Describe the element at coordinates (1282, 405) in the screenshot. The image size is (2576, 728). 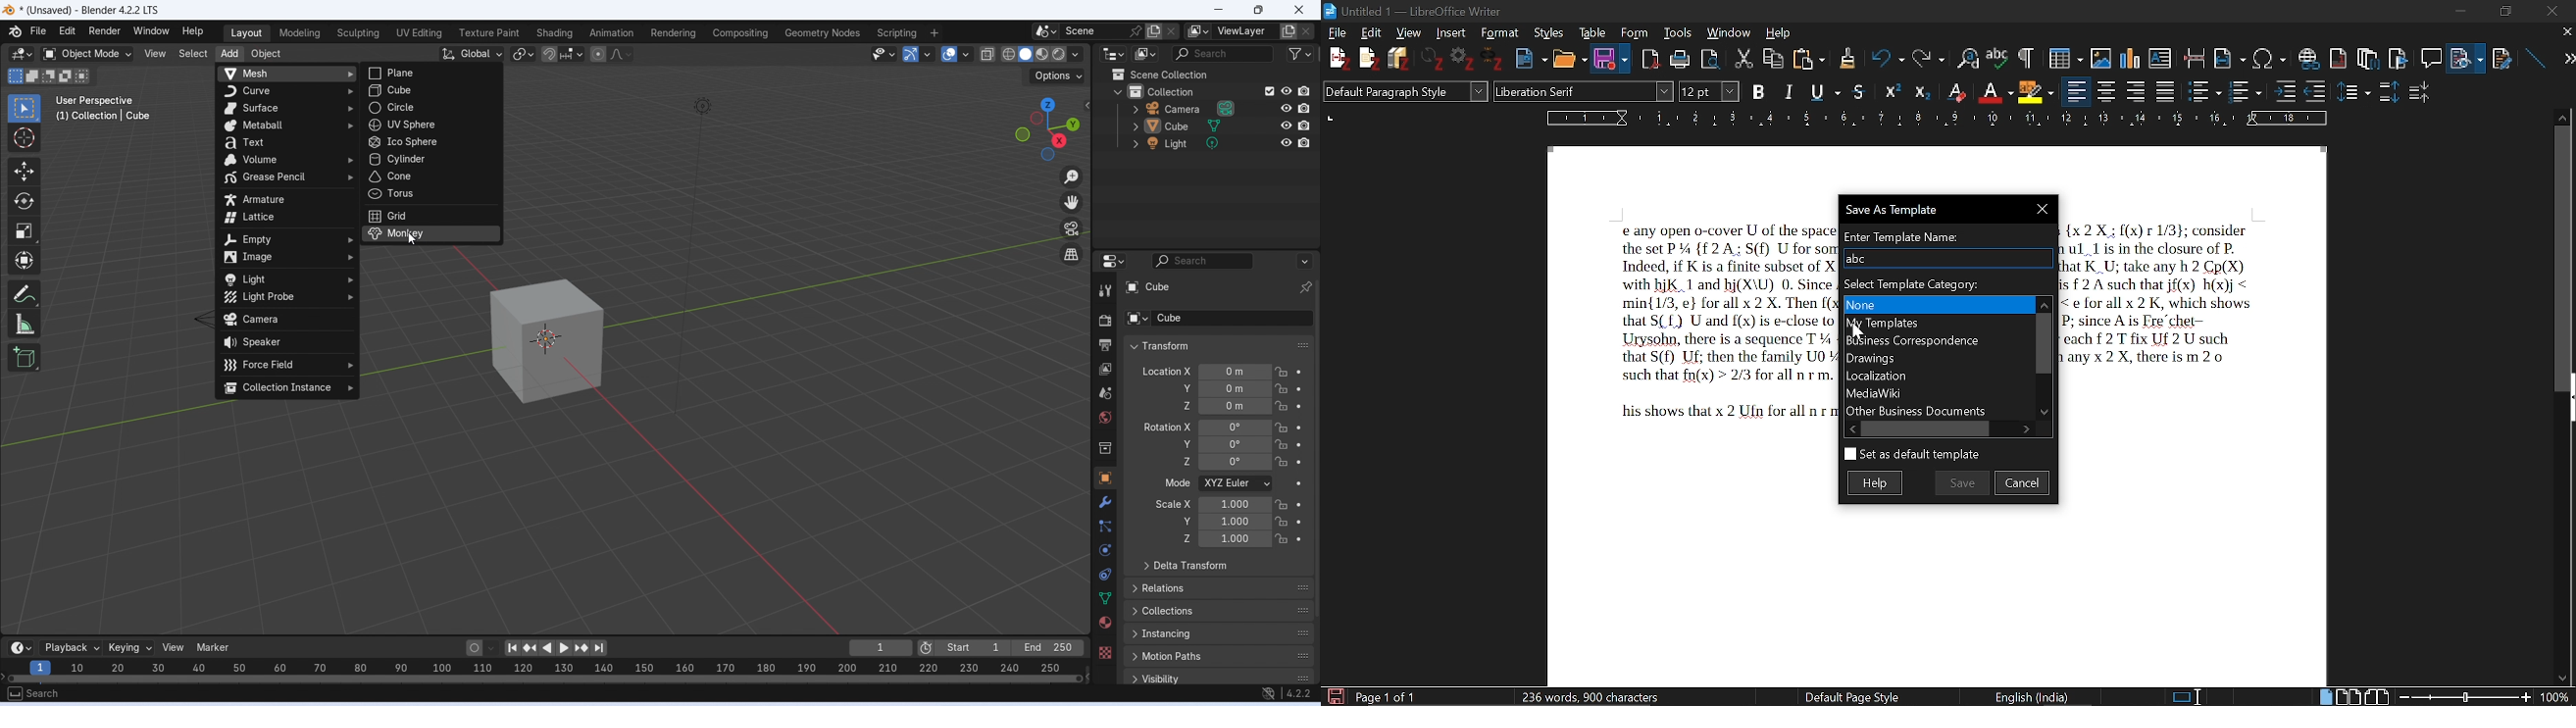
I see `lock location` at that location.